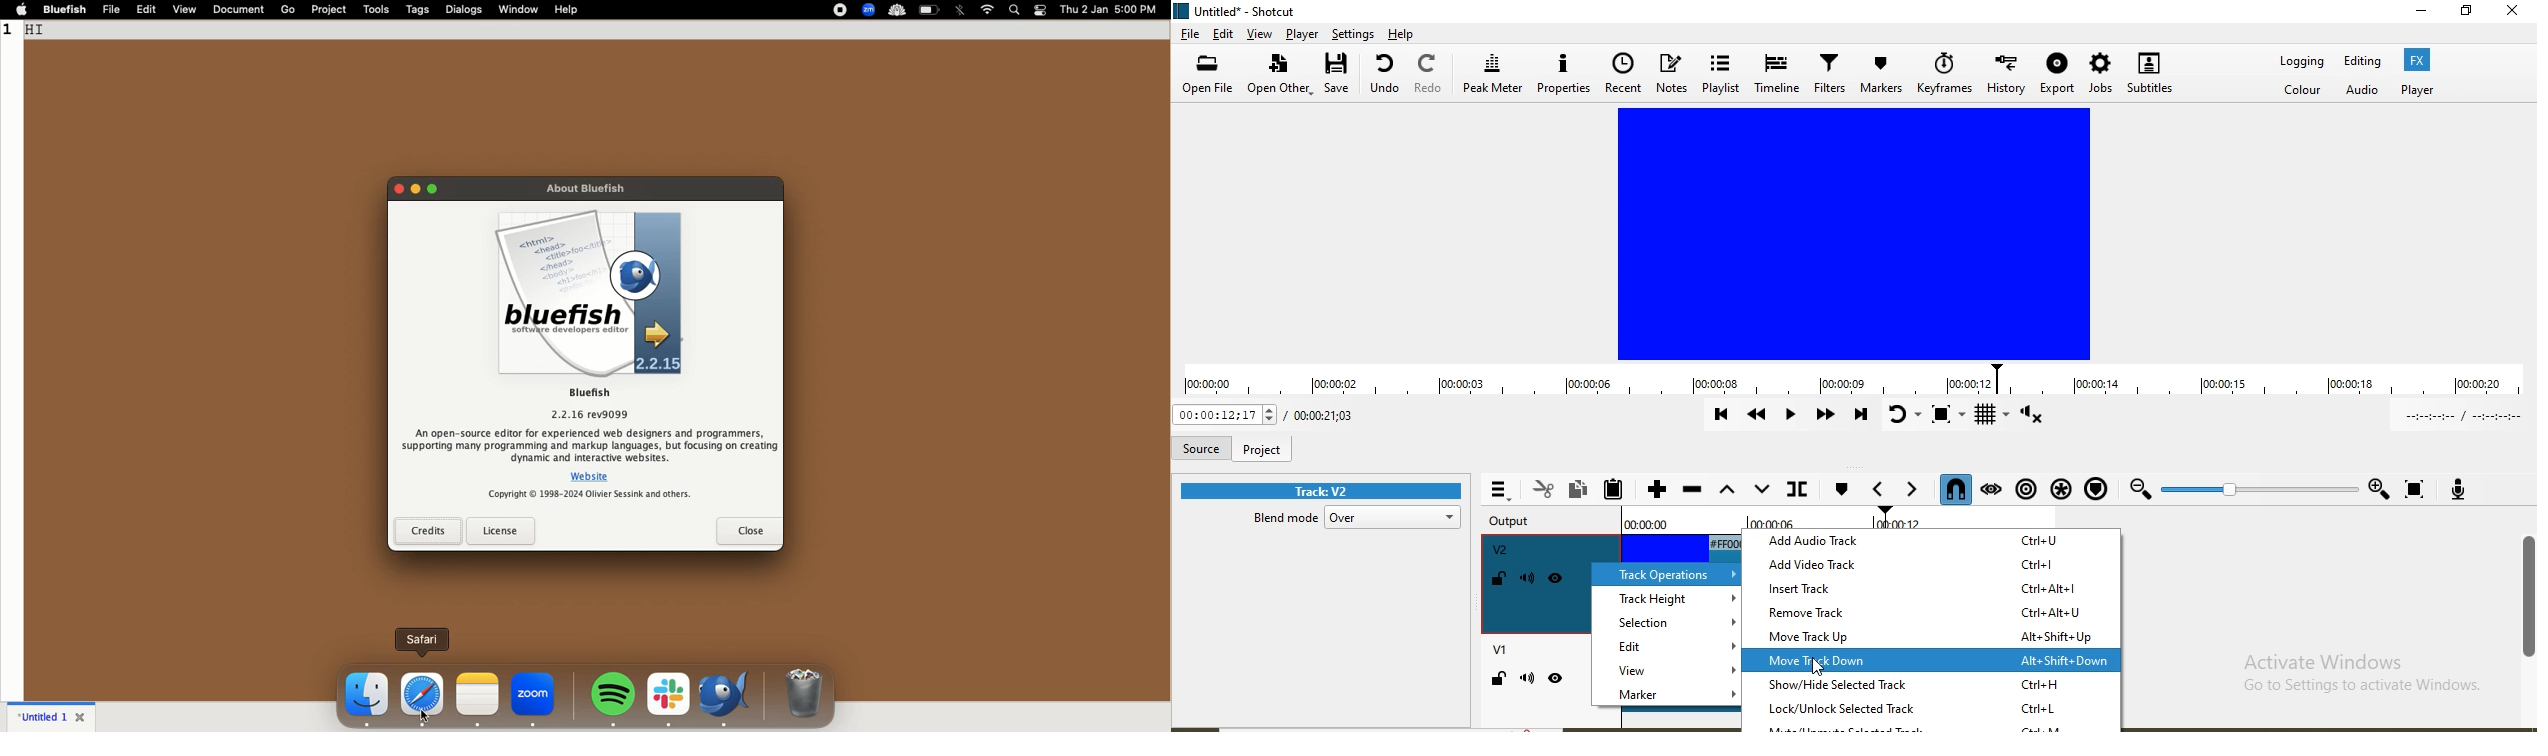 The height and width of the screenshot is (756, 2548). I want to click on edit, so click(1667, 646).